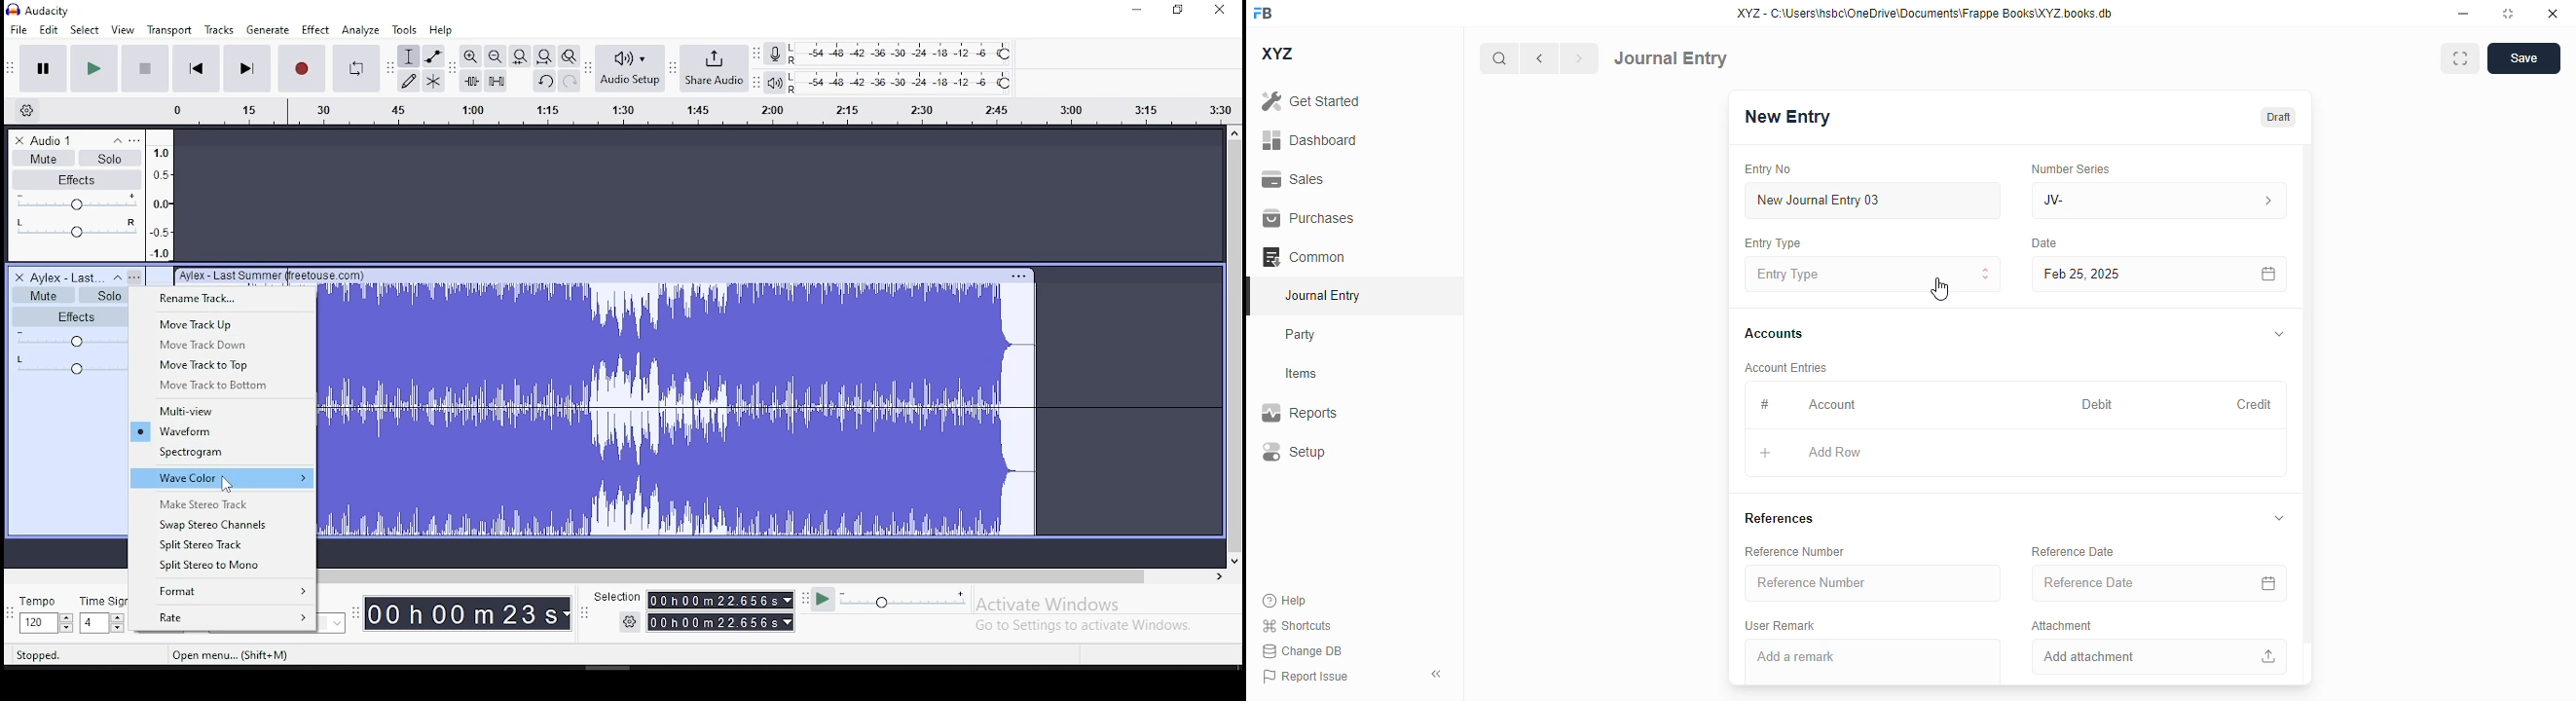 This screenshot has width=2576, height=728. I want to click on number series, so click(2070, 168).